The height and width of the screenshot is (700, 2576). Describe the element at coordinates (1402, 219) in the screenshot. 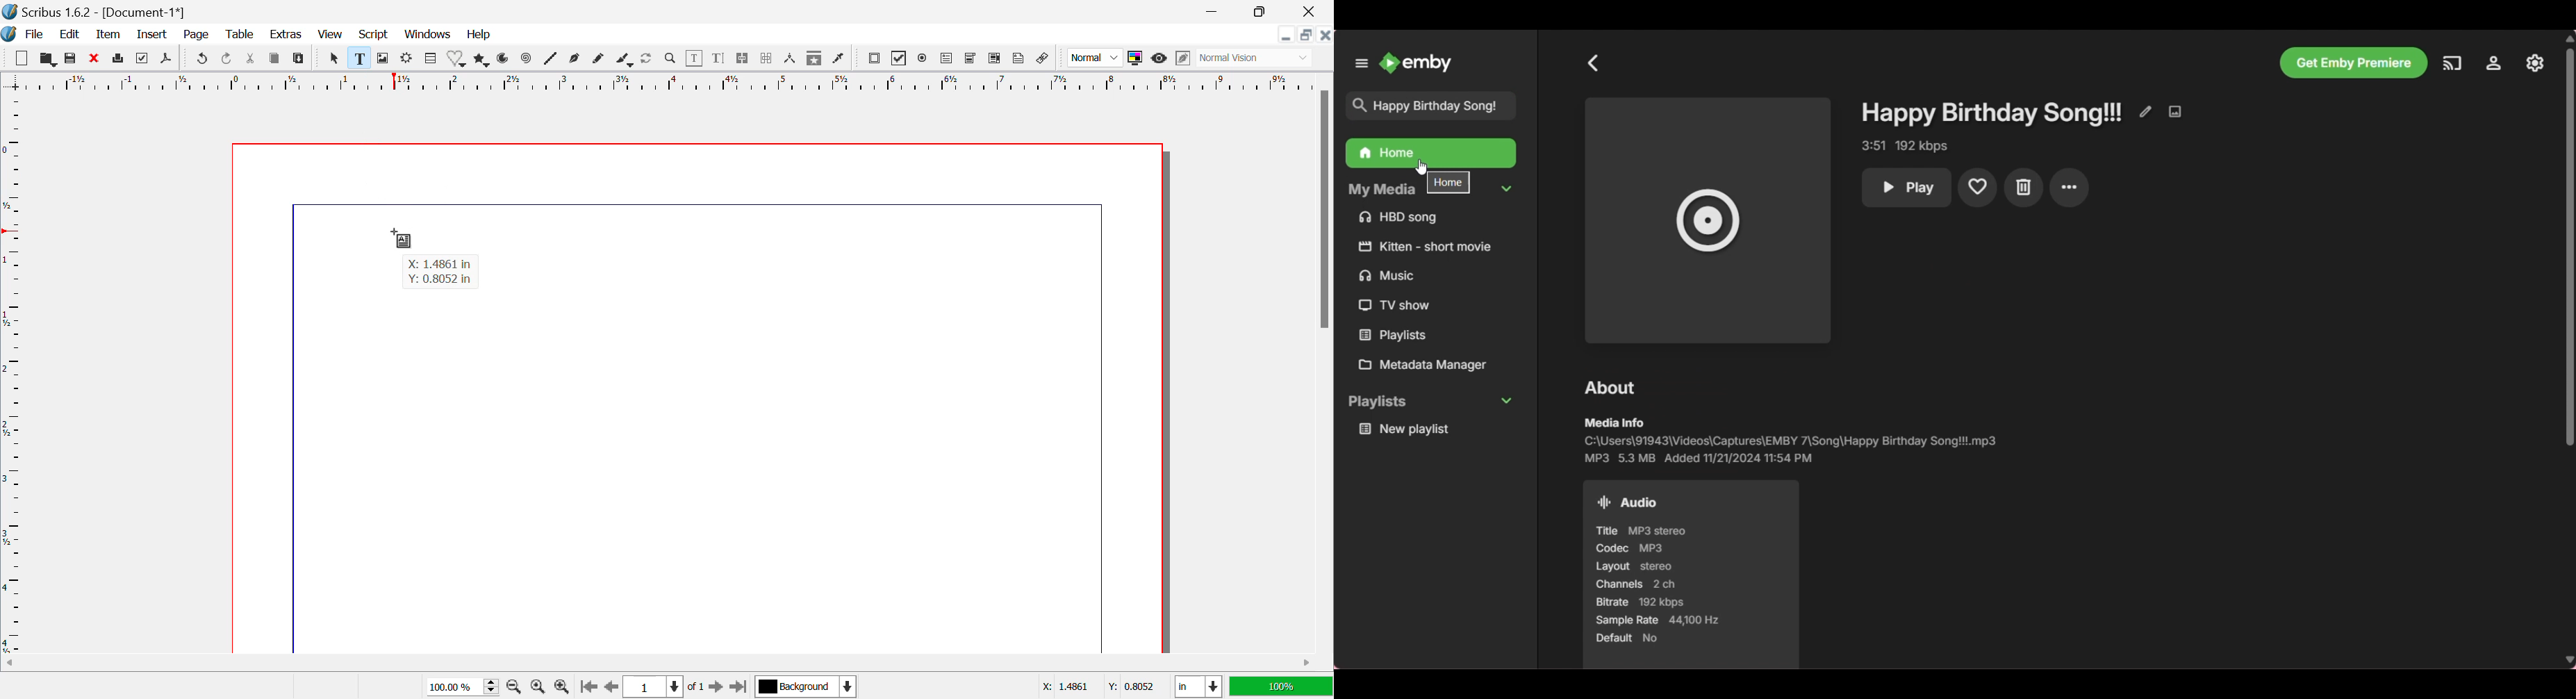

I see `HBD song` at that location.